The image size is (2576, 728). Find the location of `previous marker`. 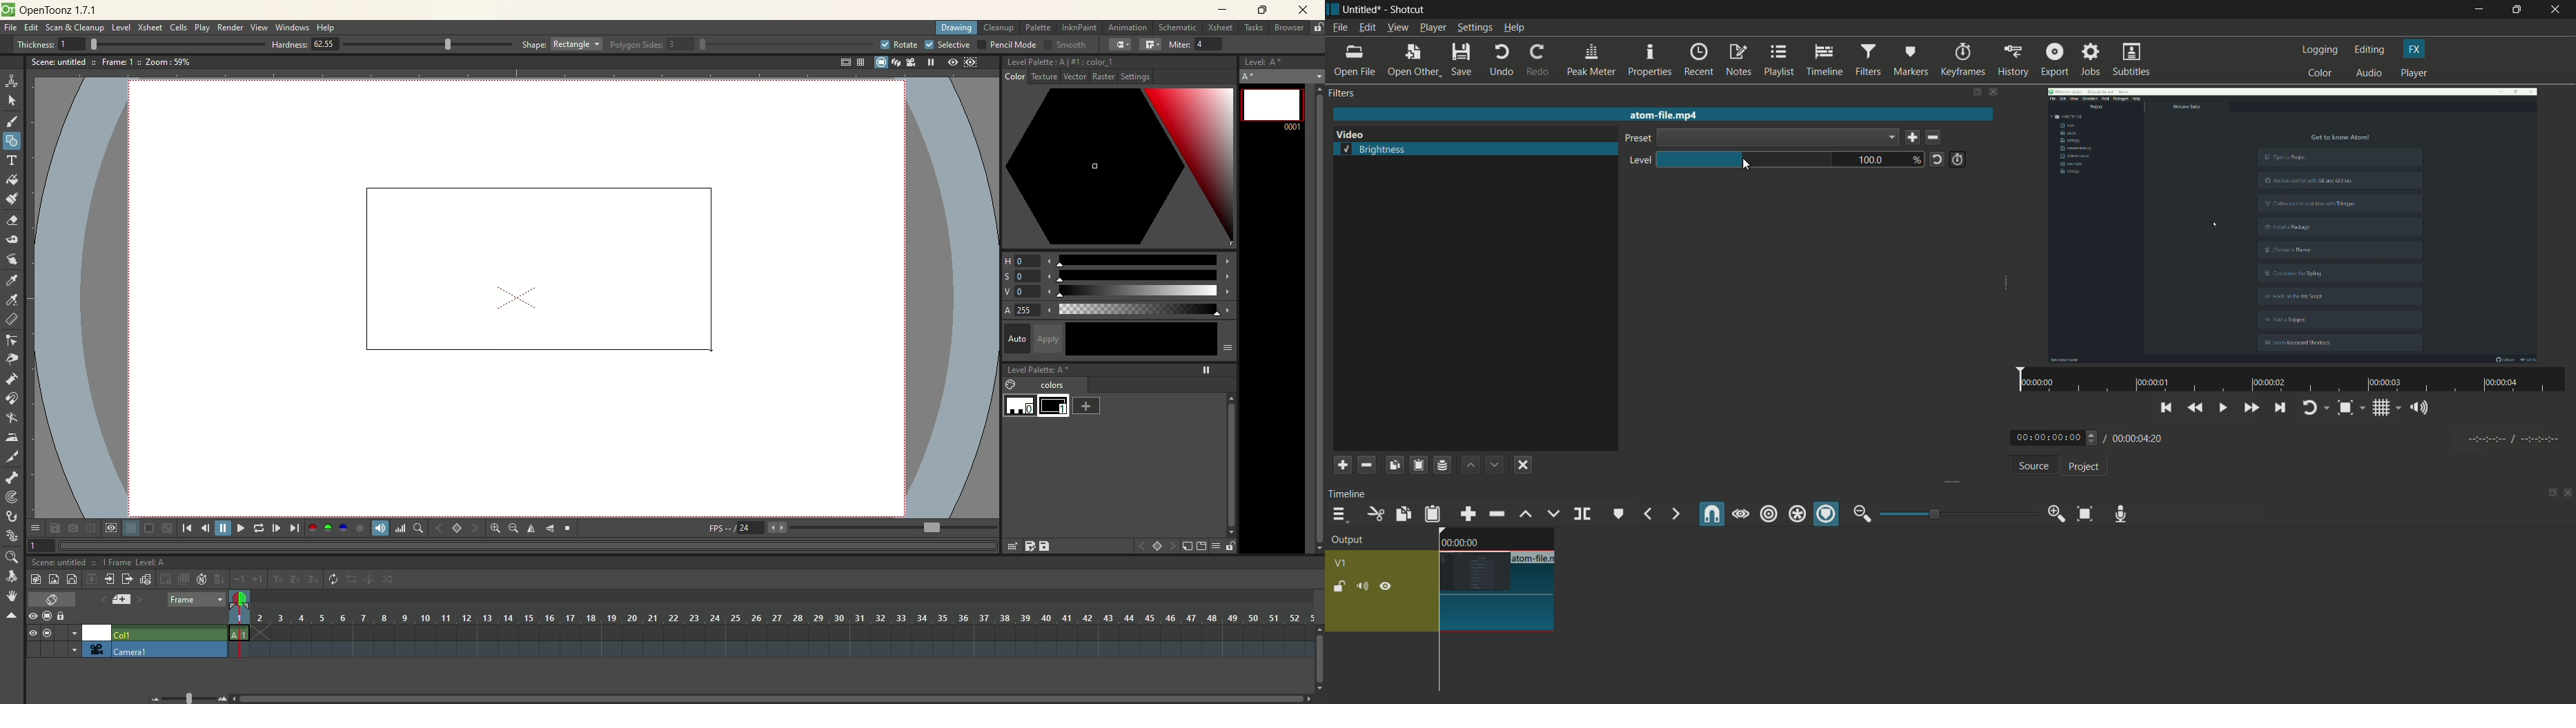

previous marker is located at coordinates (1647, 514).